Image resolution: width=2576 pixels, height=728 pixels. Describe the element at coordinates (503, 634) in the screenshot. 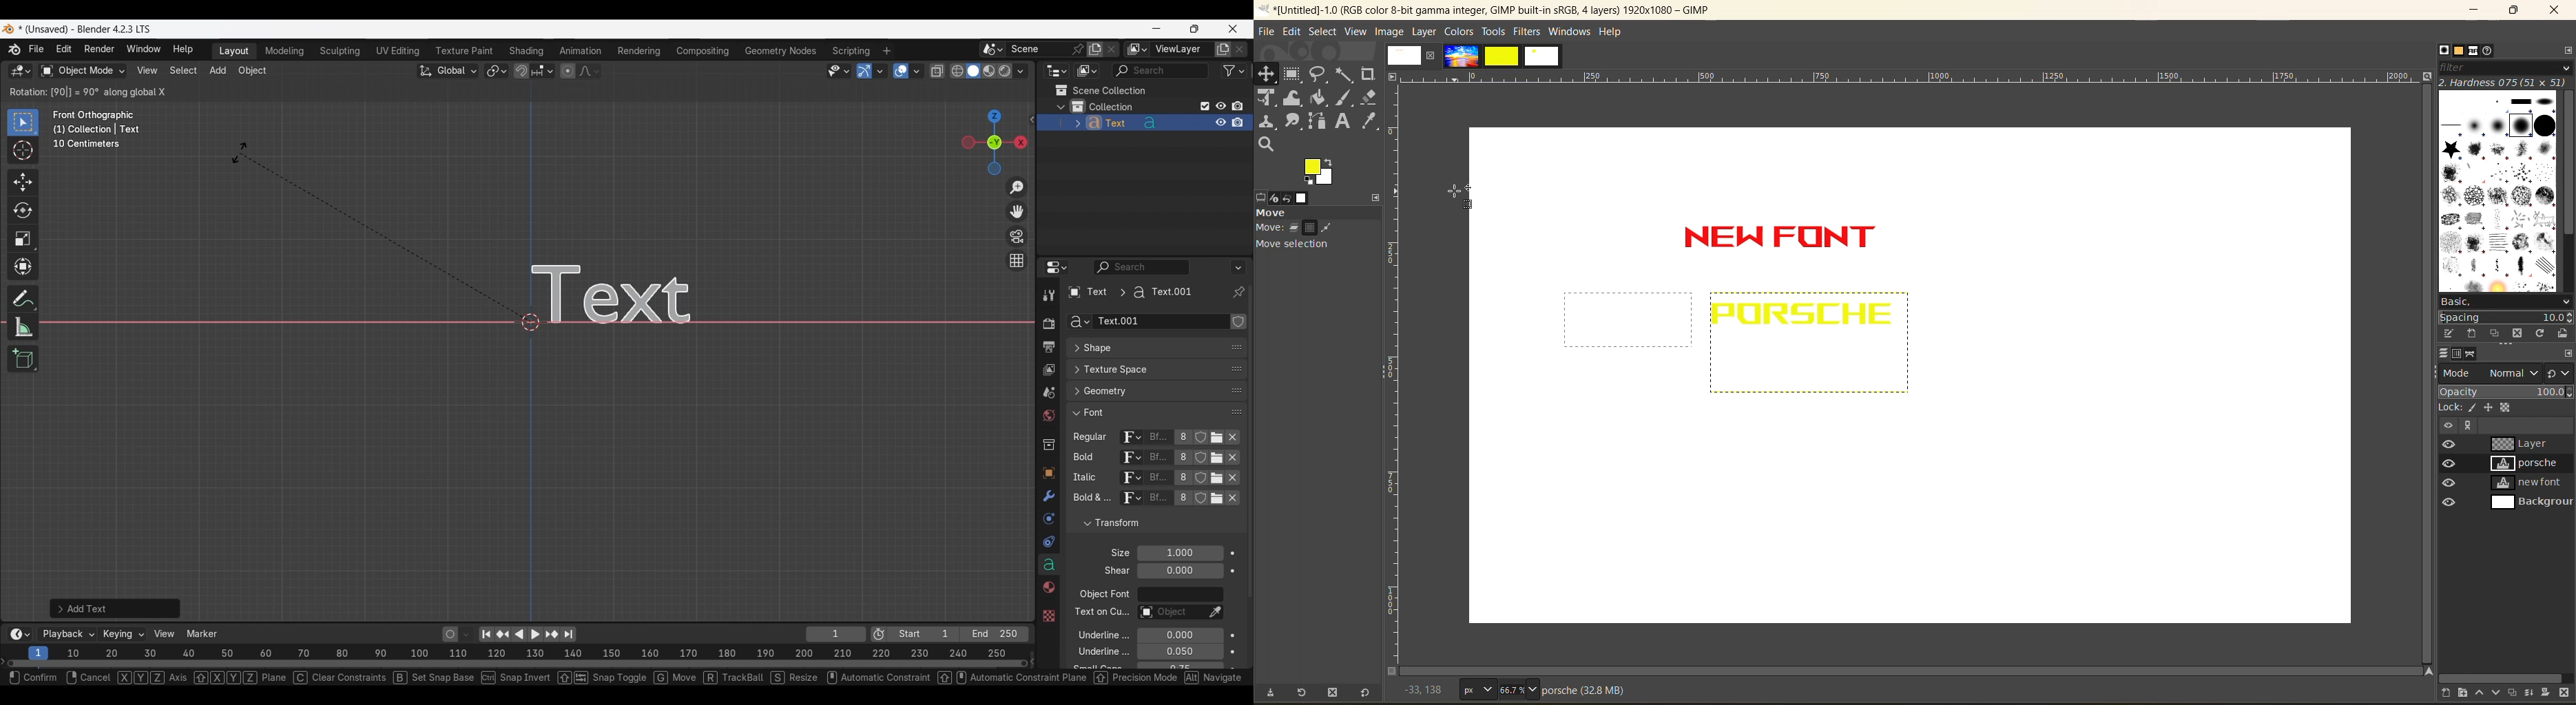

I see `Jump to key frame` at that location.